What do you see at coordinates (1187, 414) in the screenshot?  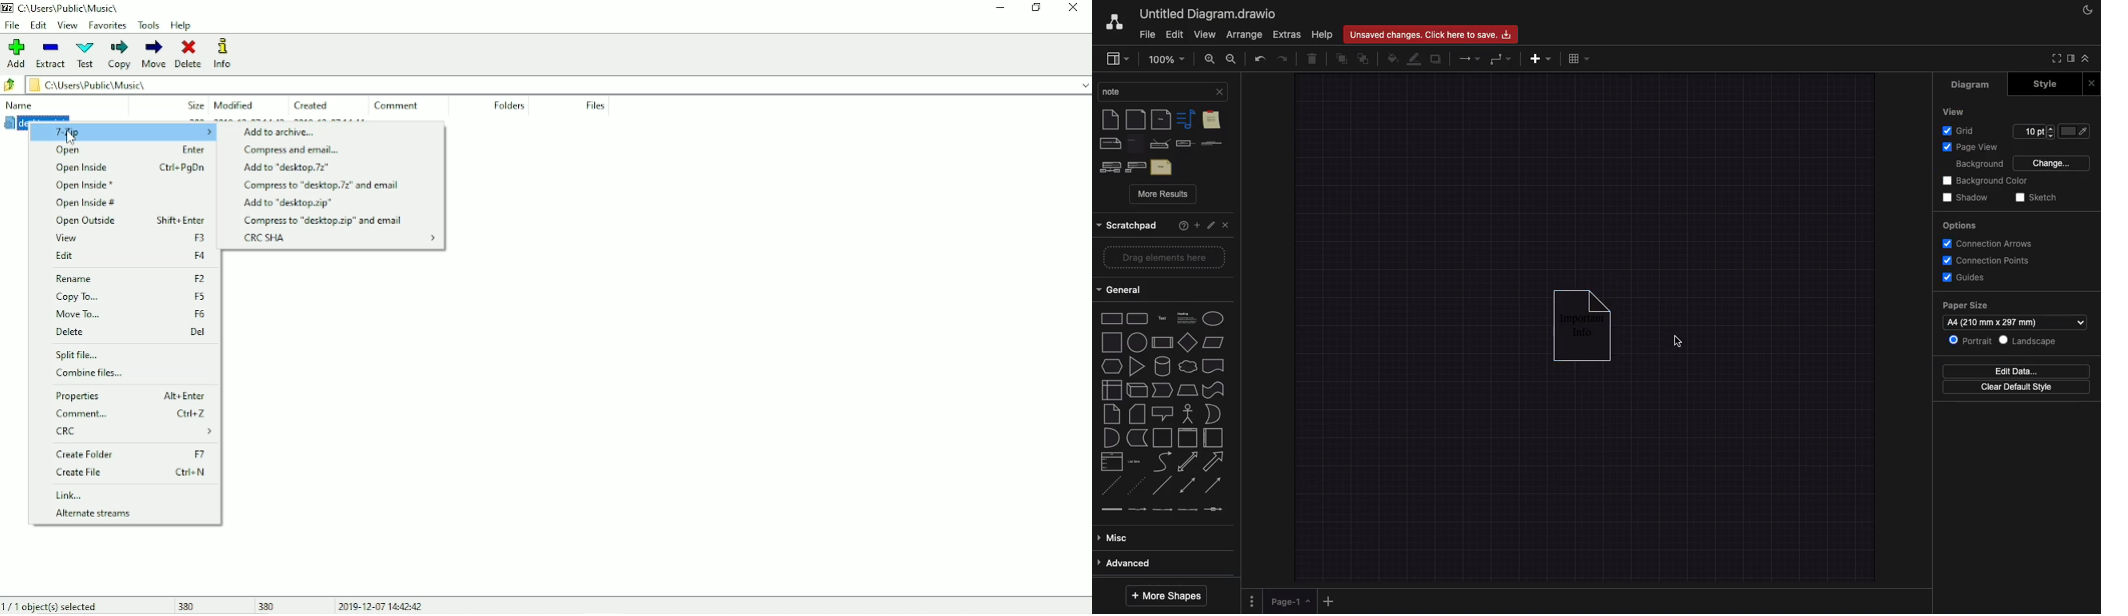 I see `actor` at bounding box center [1187, 414].